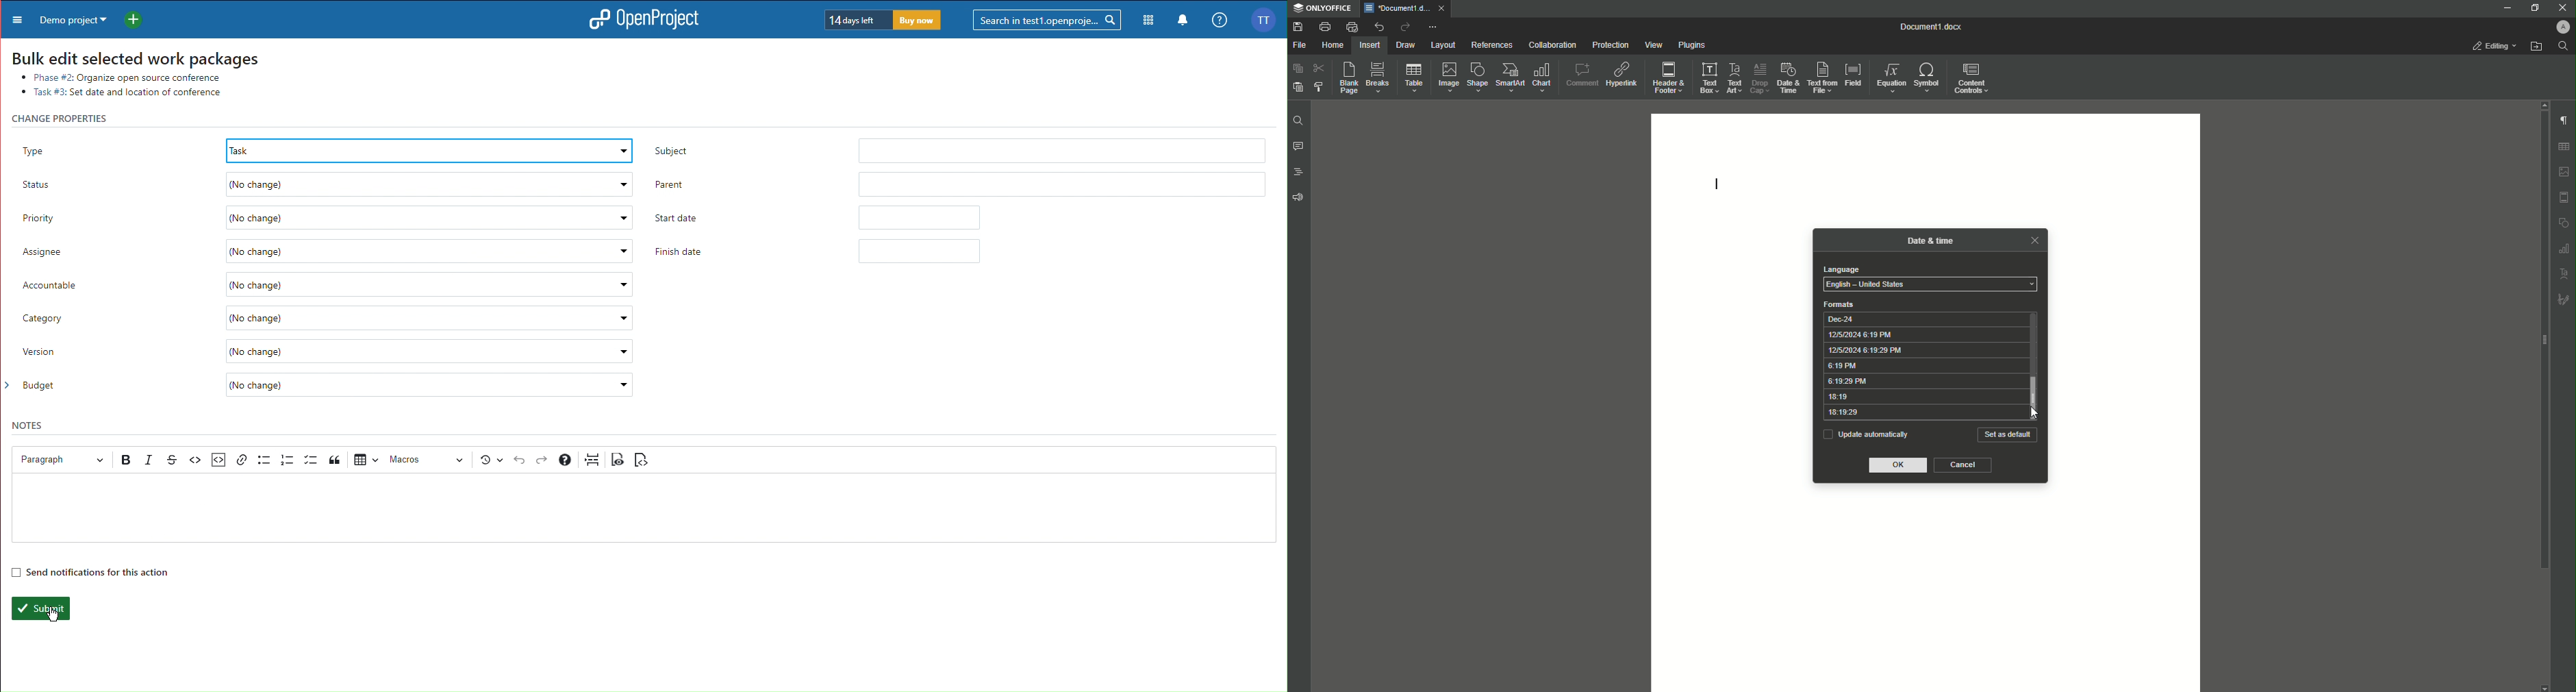 This screenshot has width=2576, height=700. I want to click on shape settings, so click(2564, 221).